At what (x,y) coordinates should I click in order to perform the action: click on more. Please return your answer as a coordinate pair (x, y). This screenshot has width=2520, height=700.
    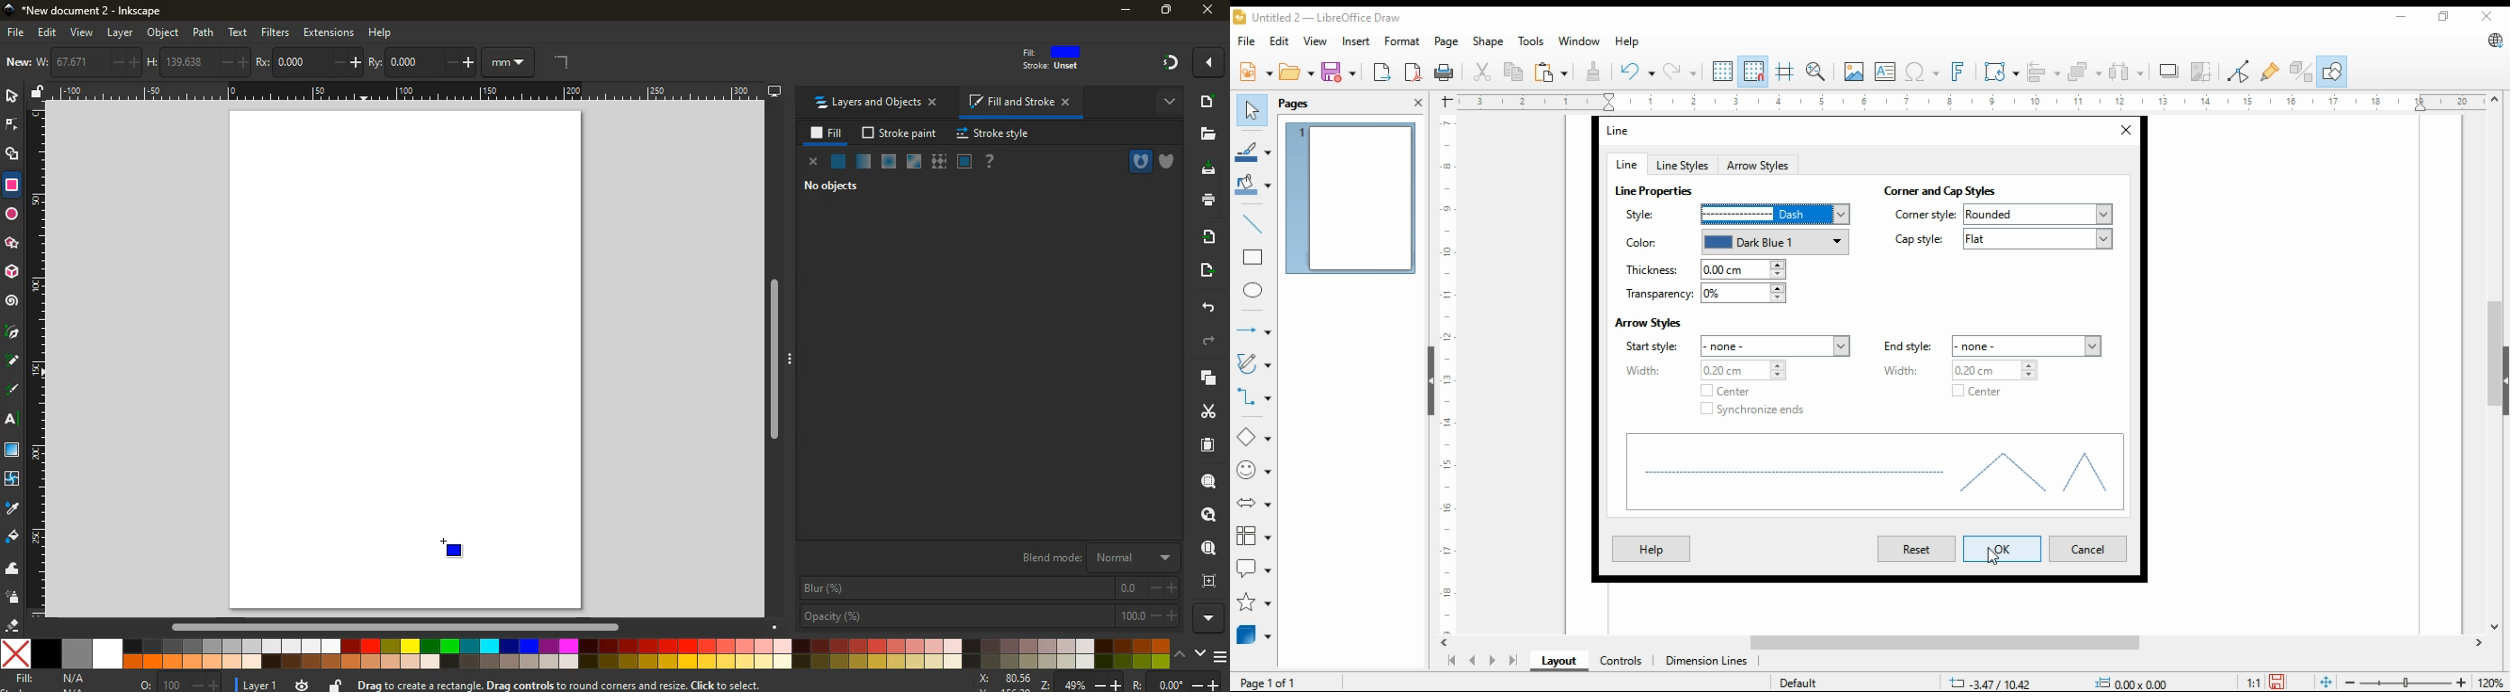
    Looking at the image, I should click on (1212, 616).